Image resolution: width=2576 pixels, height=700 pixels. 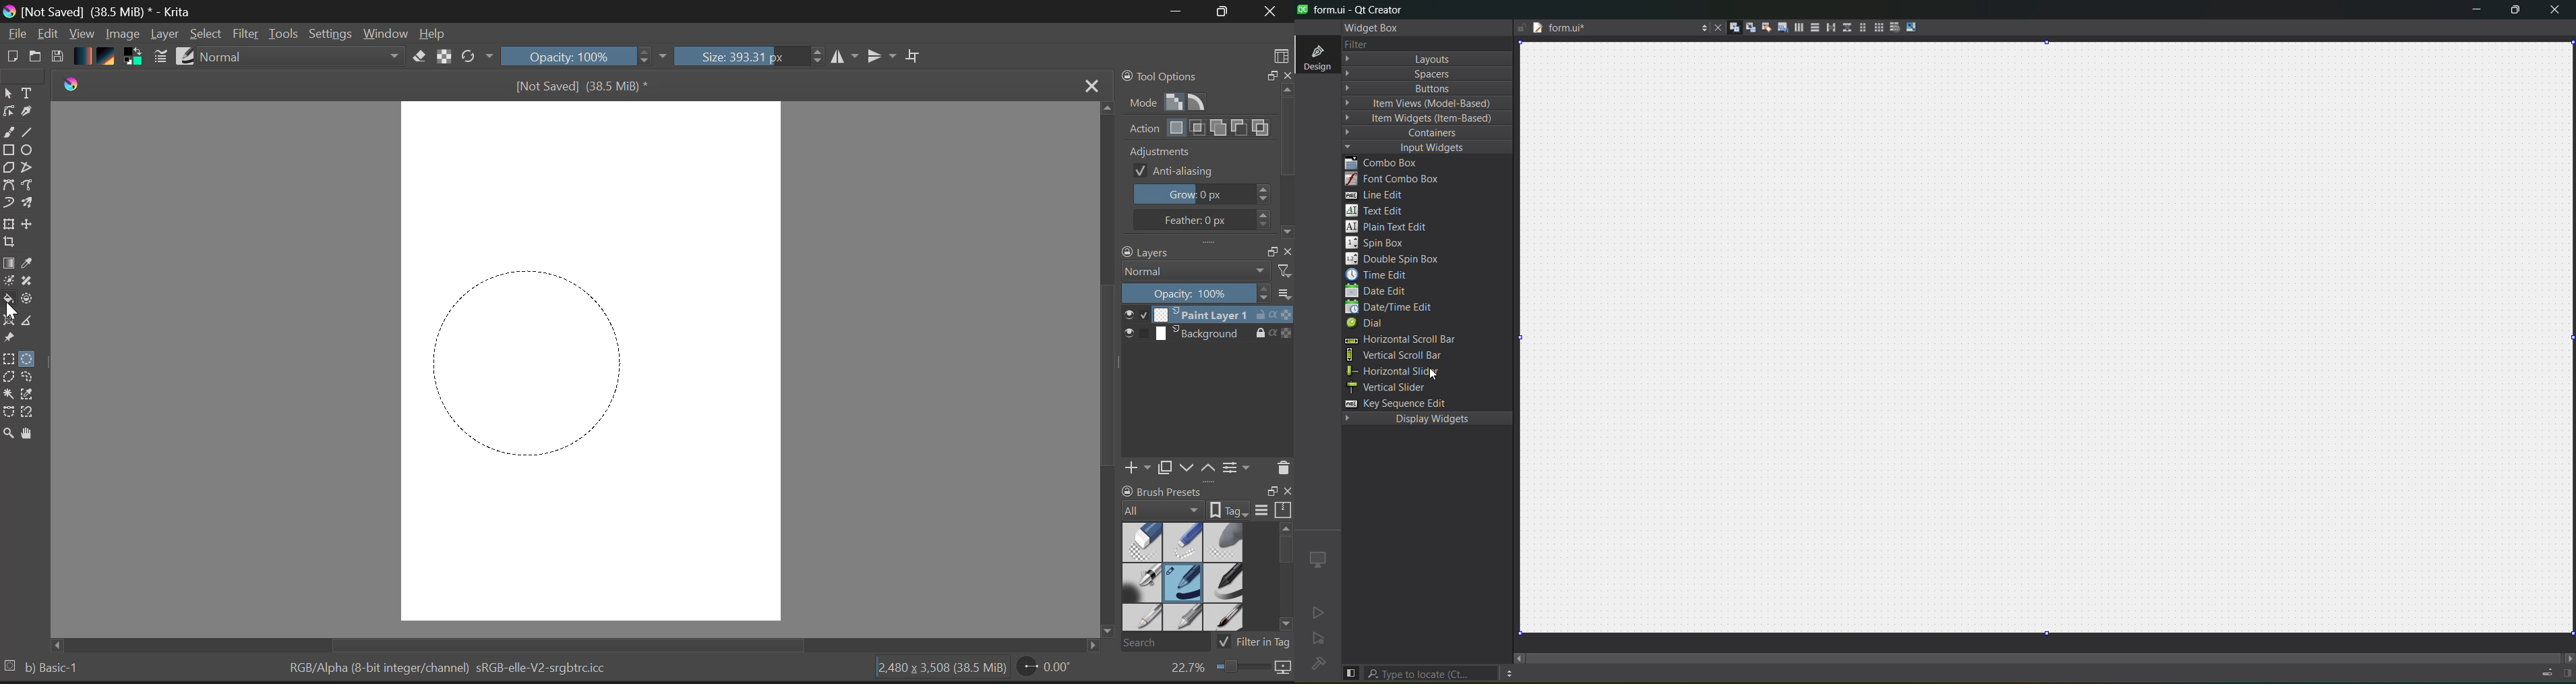 I want to click on Help, so click(x=433, y=33).